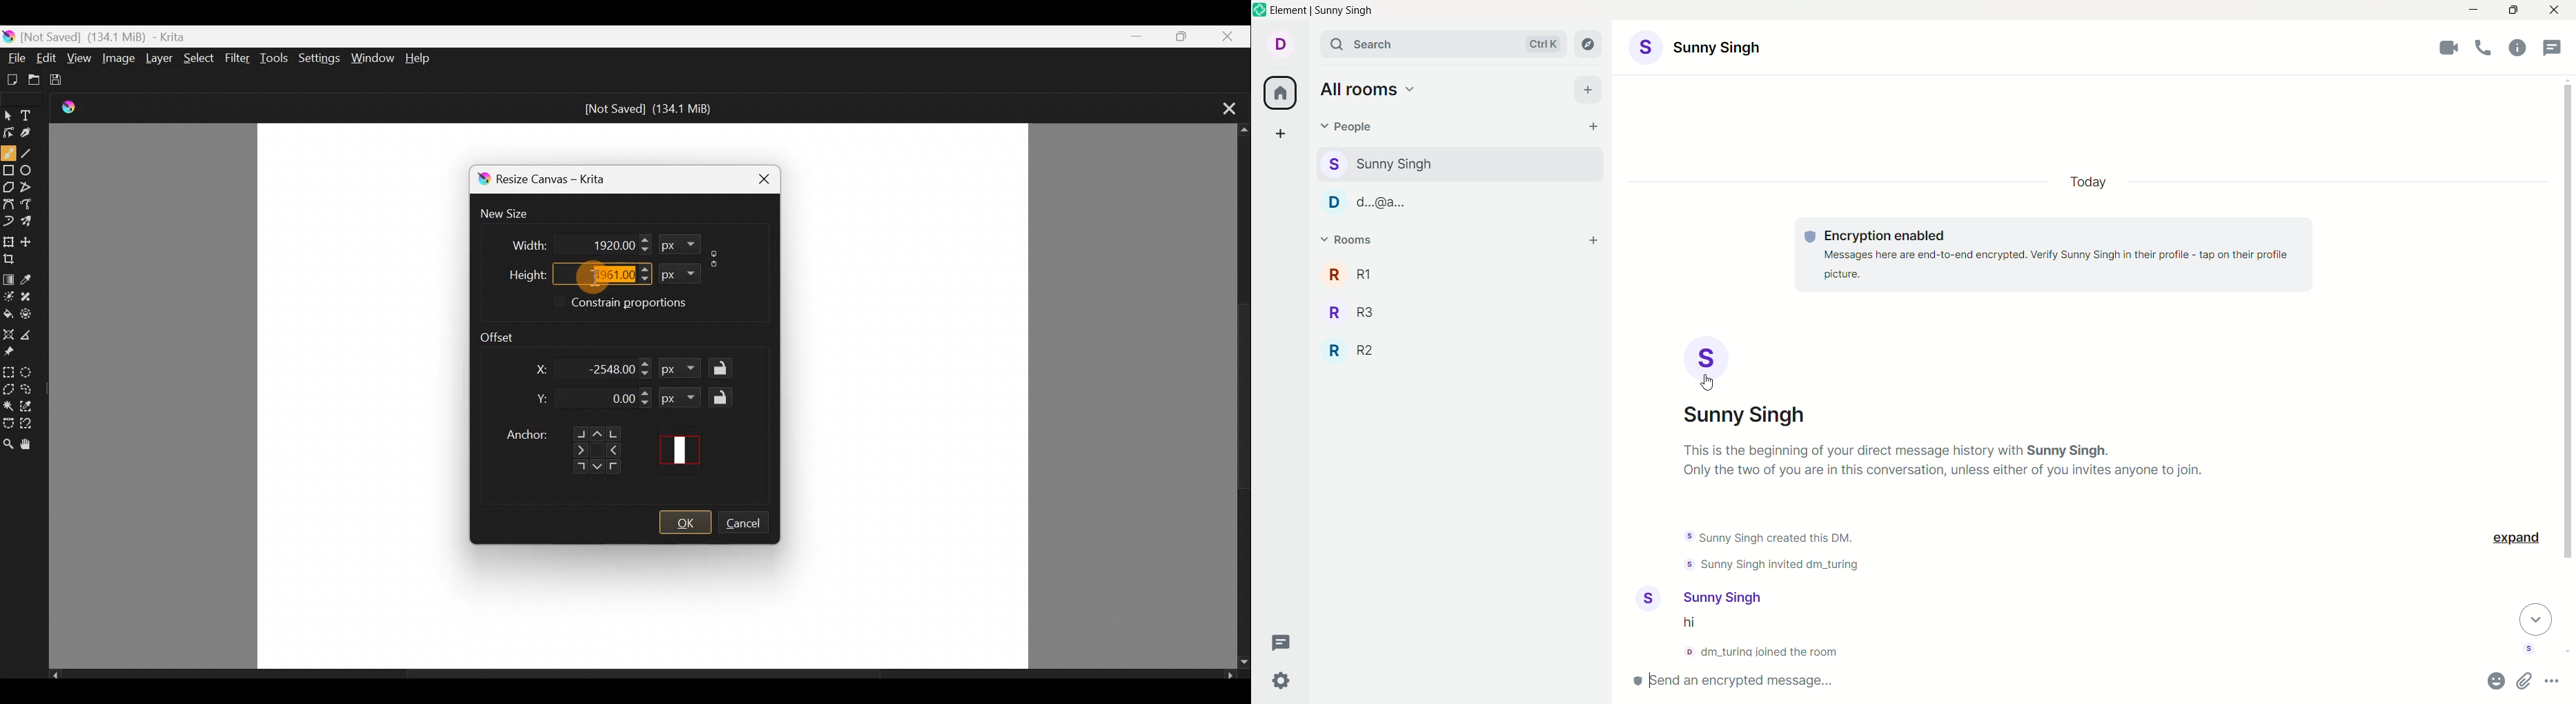  Describe the element at coordinates (645, 280) in the screenshot. I see `Decrease height` at that location.